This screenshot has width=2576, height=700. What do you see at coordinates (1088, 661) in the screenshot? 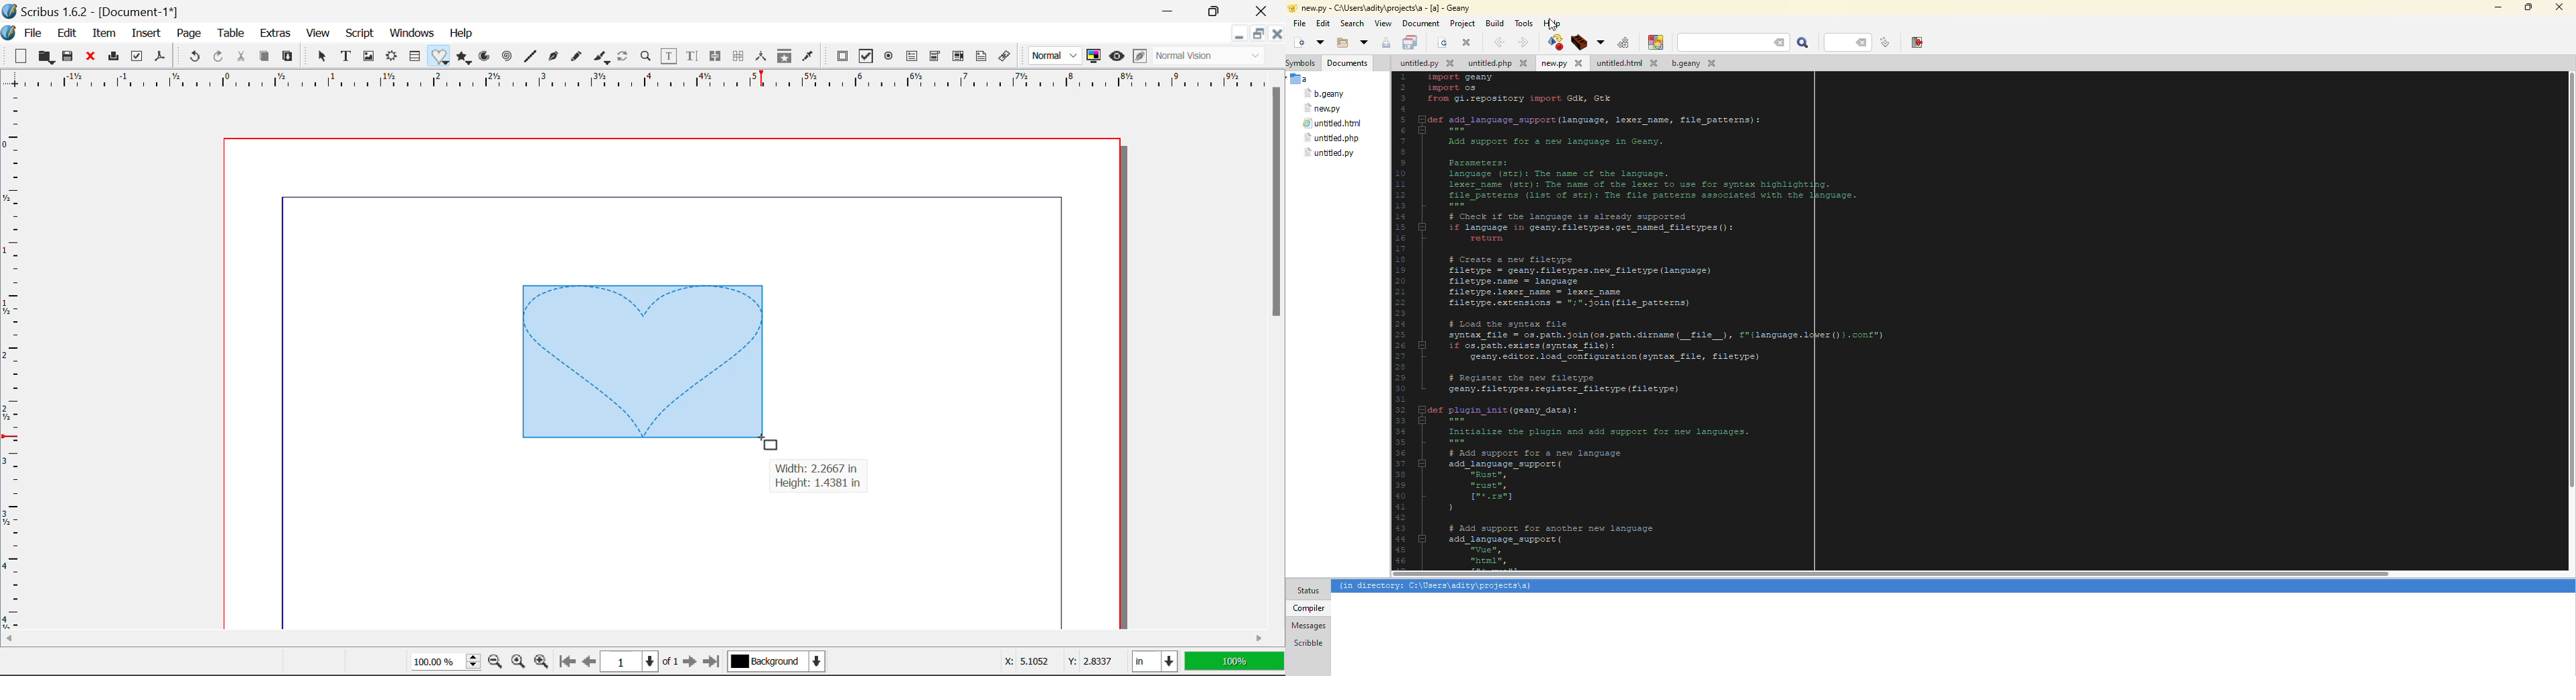
I see `Y: 2.8337` at bounding box center [1088, 661].